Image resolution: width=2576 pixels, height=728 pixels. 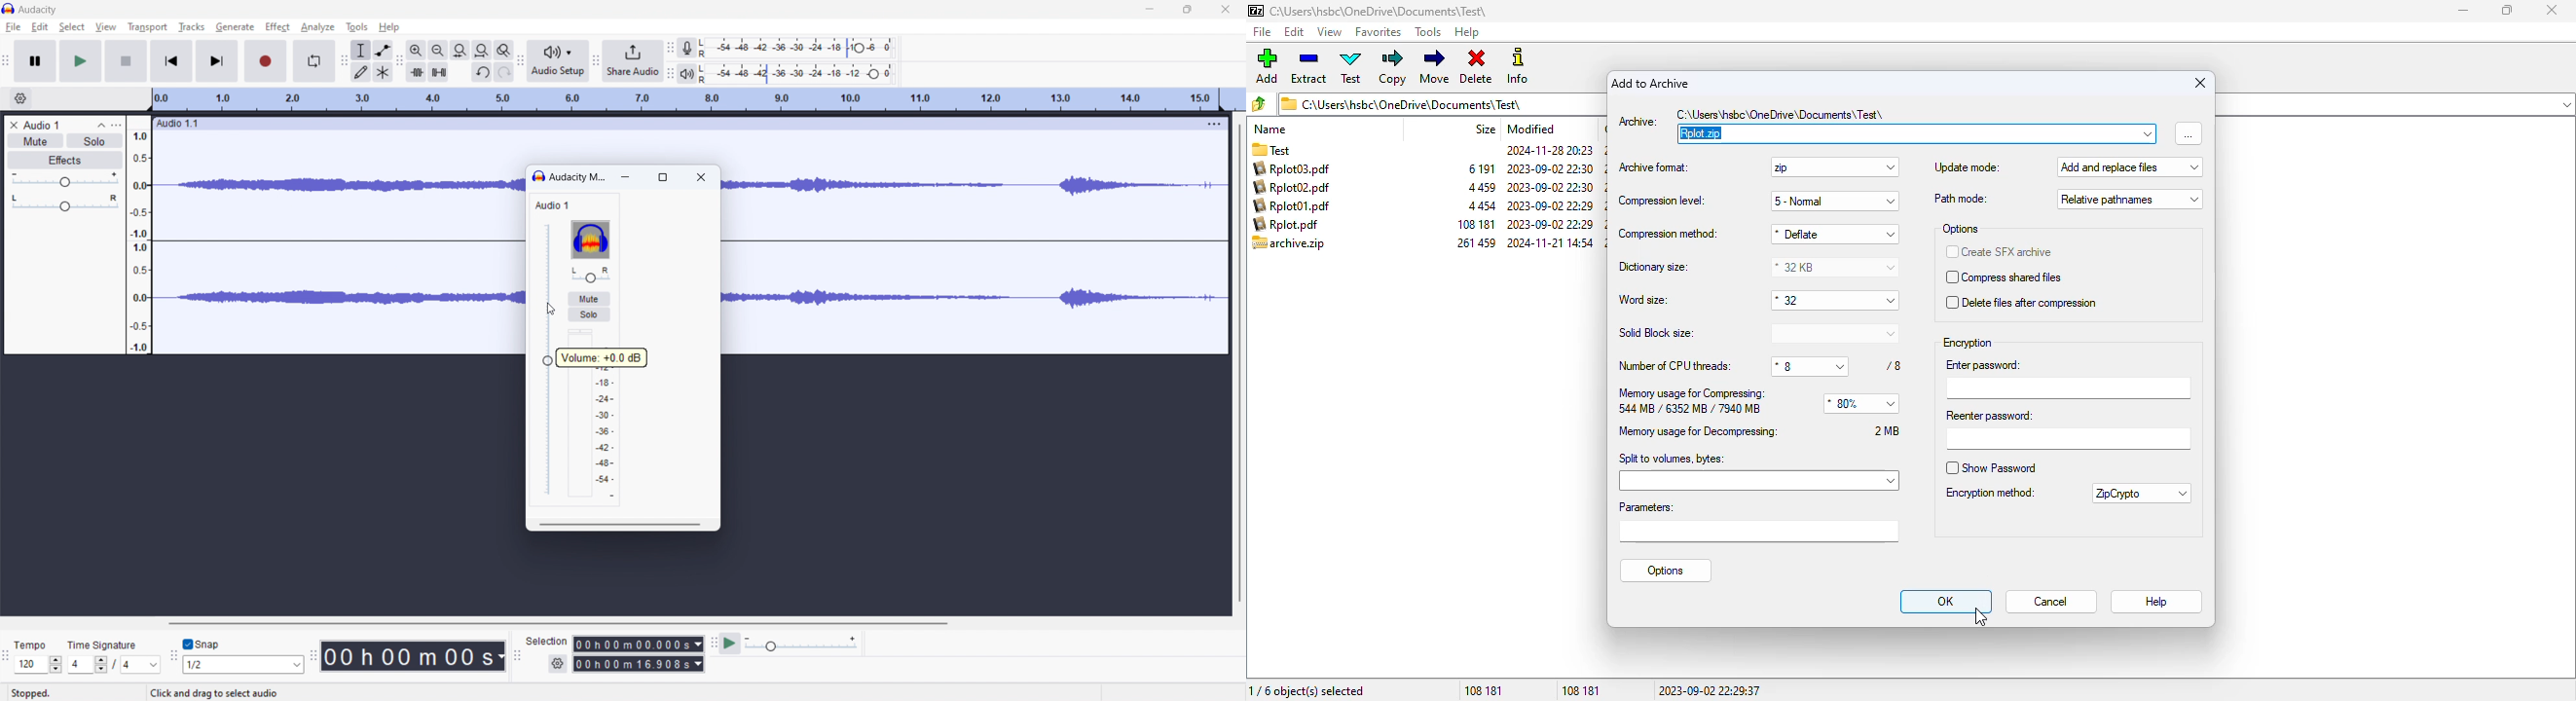 What do you see at coordinates (1582, 689) in the screenshot?
I see `108 181` at bounding box center [1582, 689].